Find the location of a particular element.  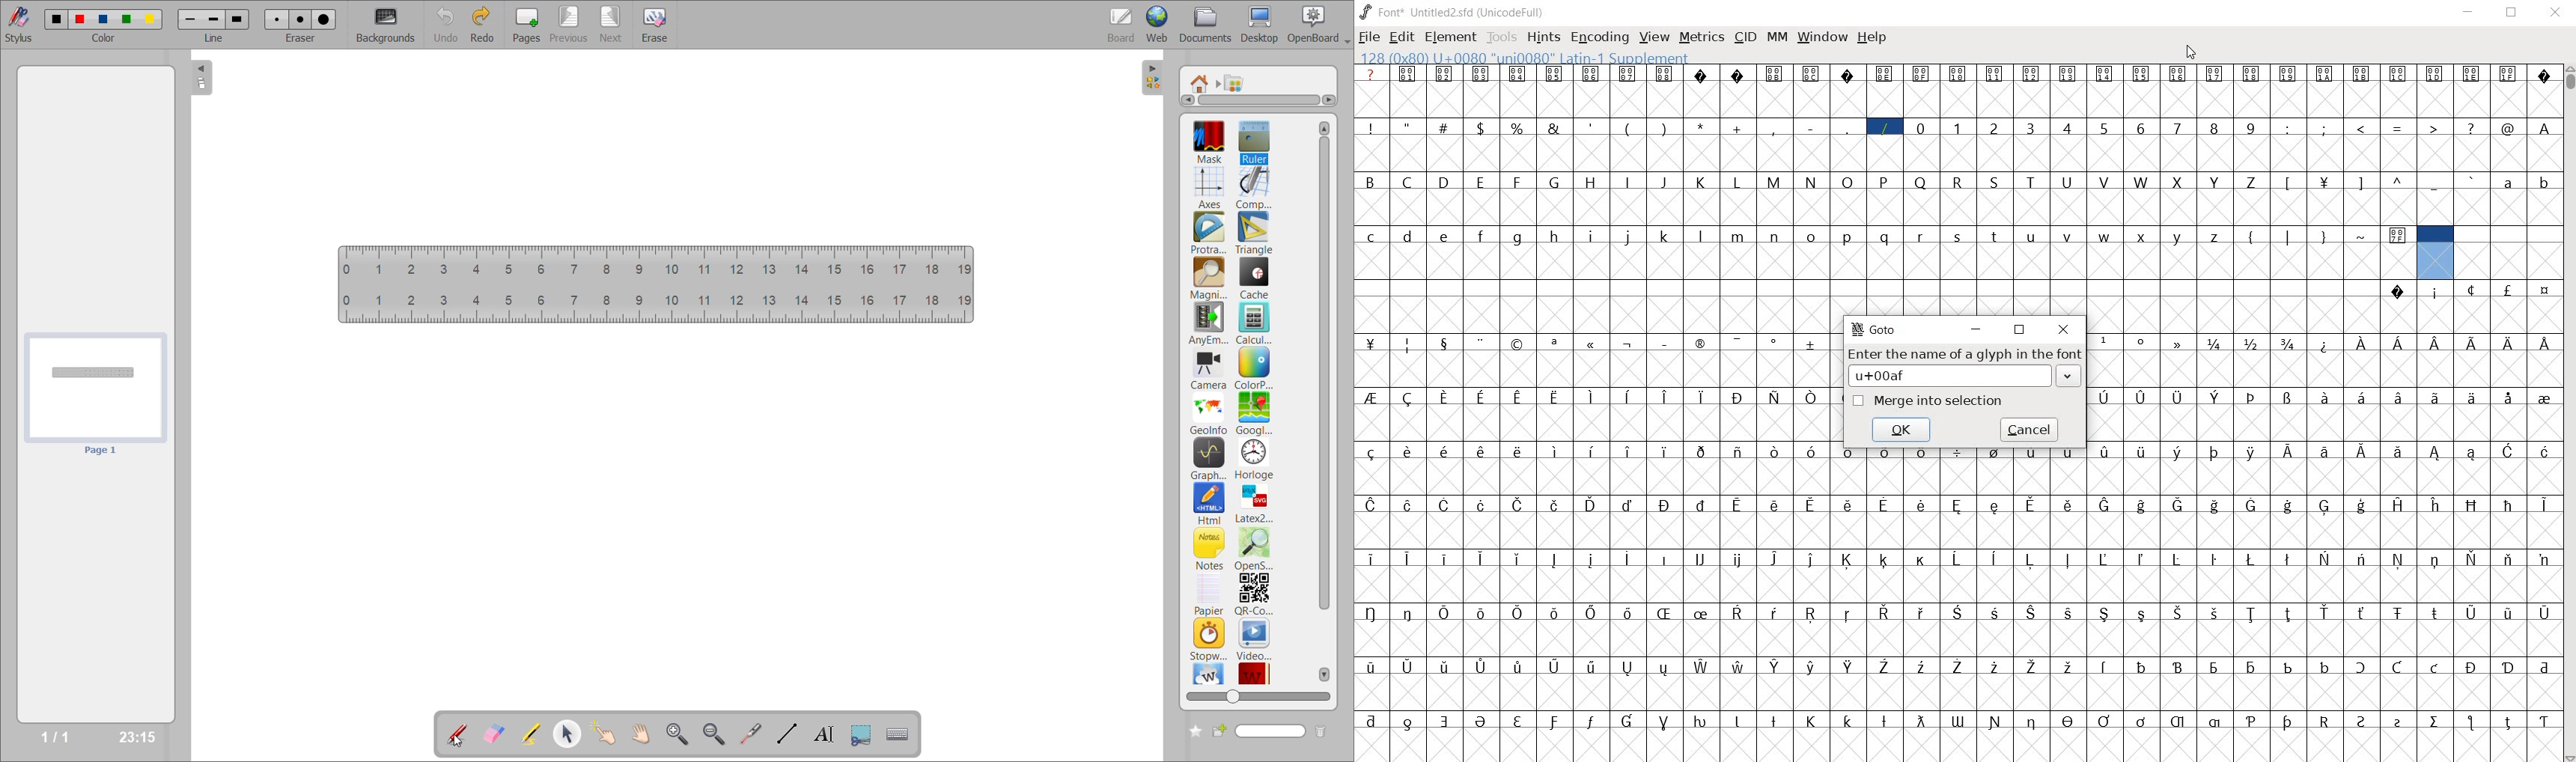

Symbol is located at coordinates (1593, 505).